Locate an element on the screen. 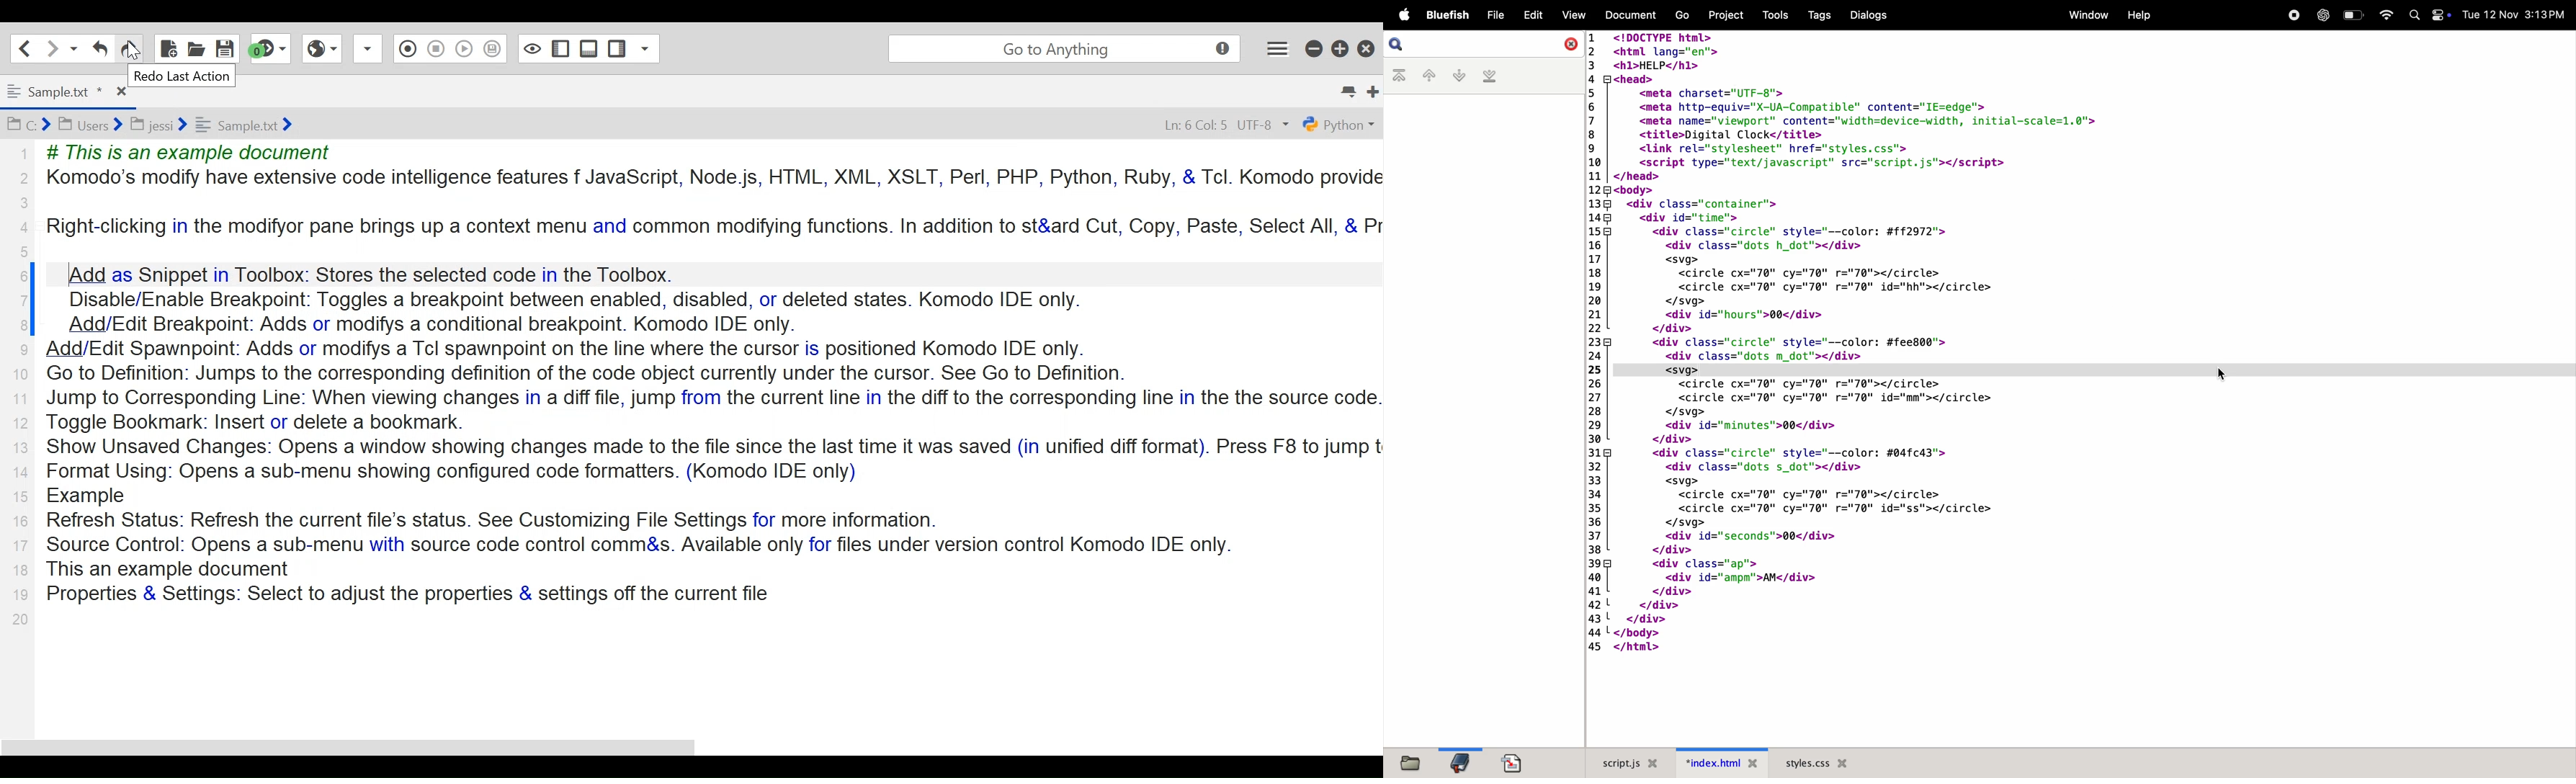 Image resolution: width=2576 pixels, height=784 pixels. Users File is located at coordinates (90, 124).